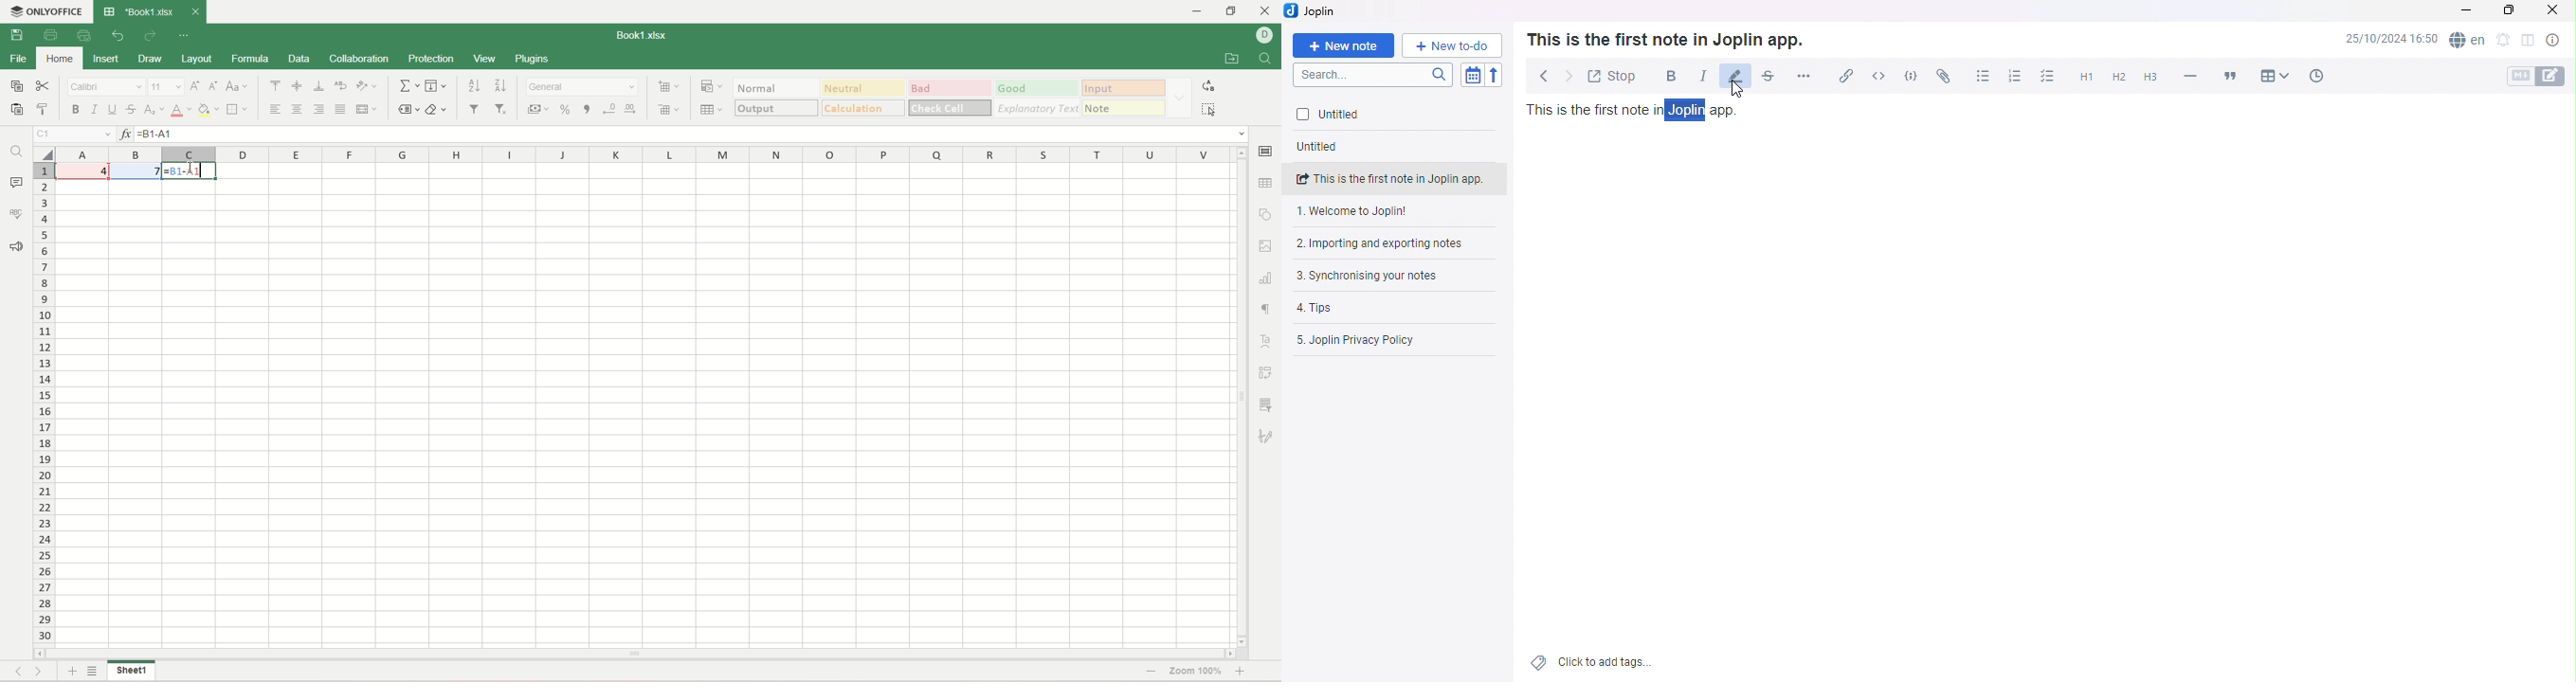  I want to click on Date and Time, so click(2390, 42).